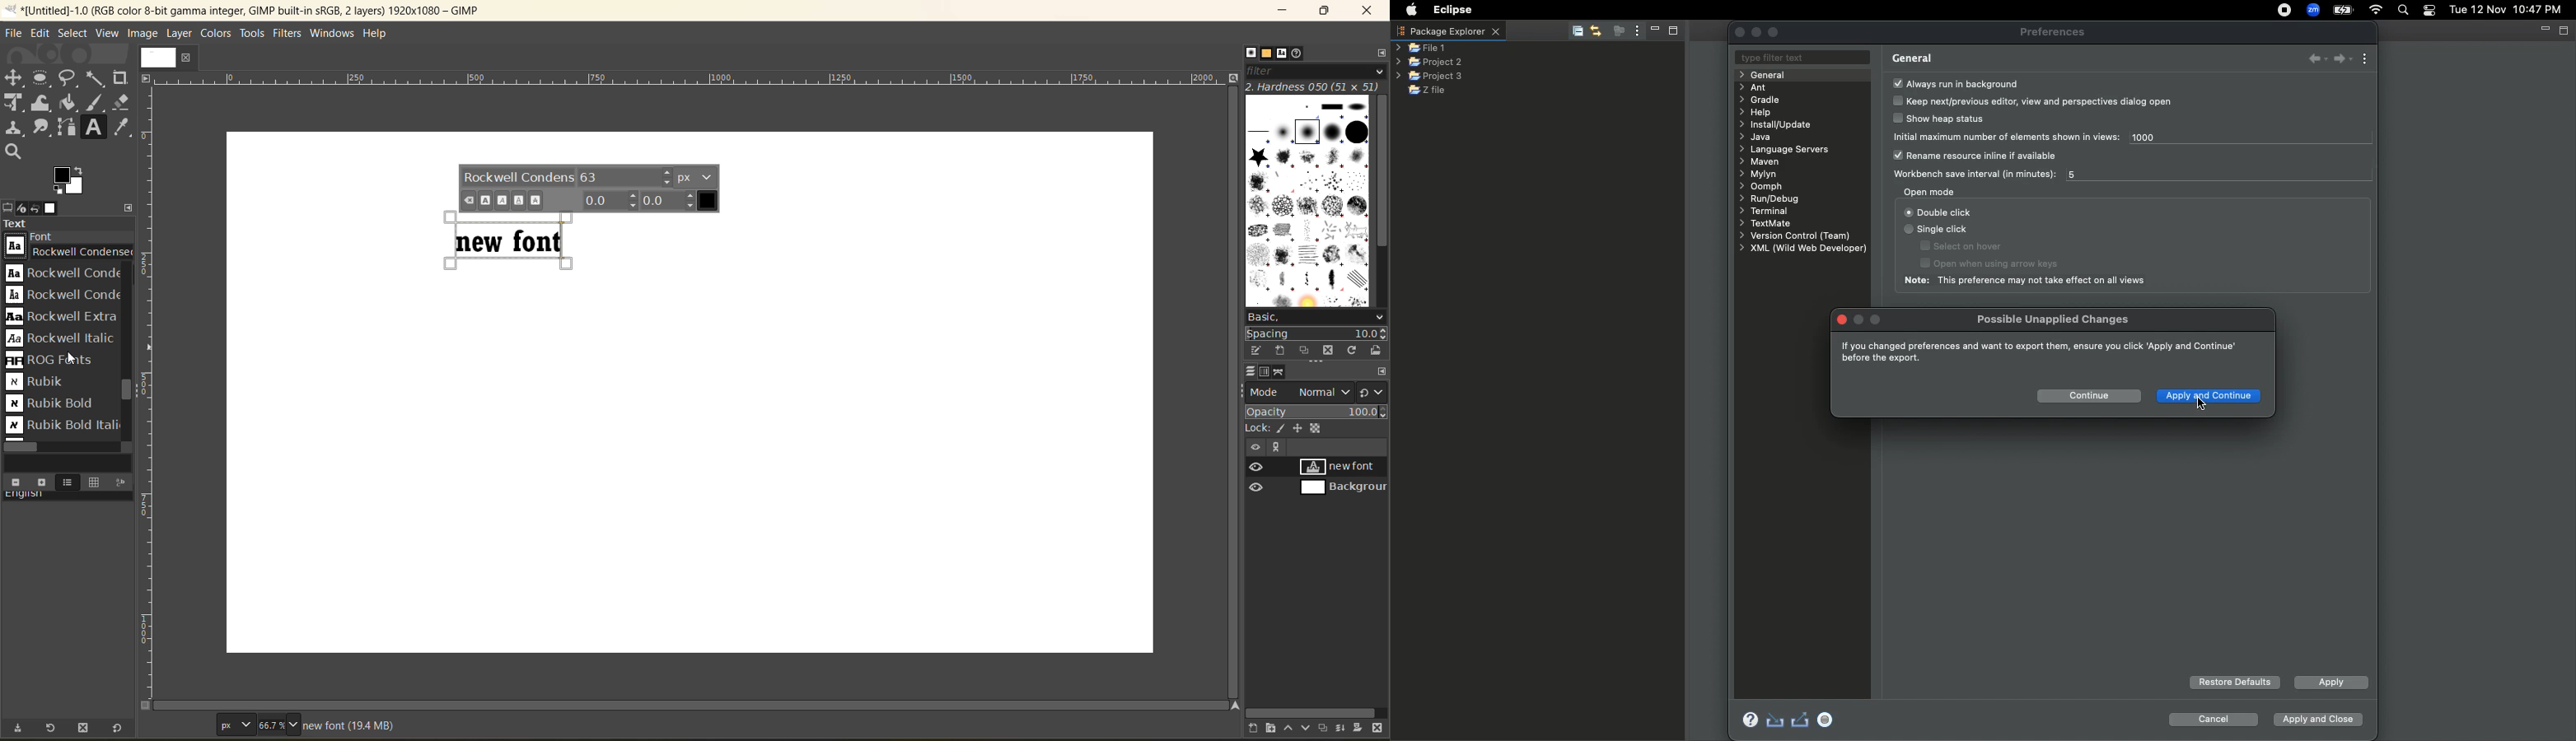 Image resolution: width=2576 pixels, height=756 pixels. I want to click on Restore defaults, so click(2234, 683).